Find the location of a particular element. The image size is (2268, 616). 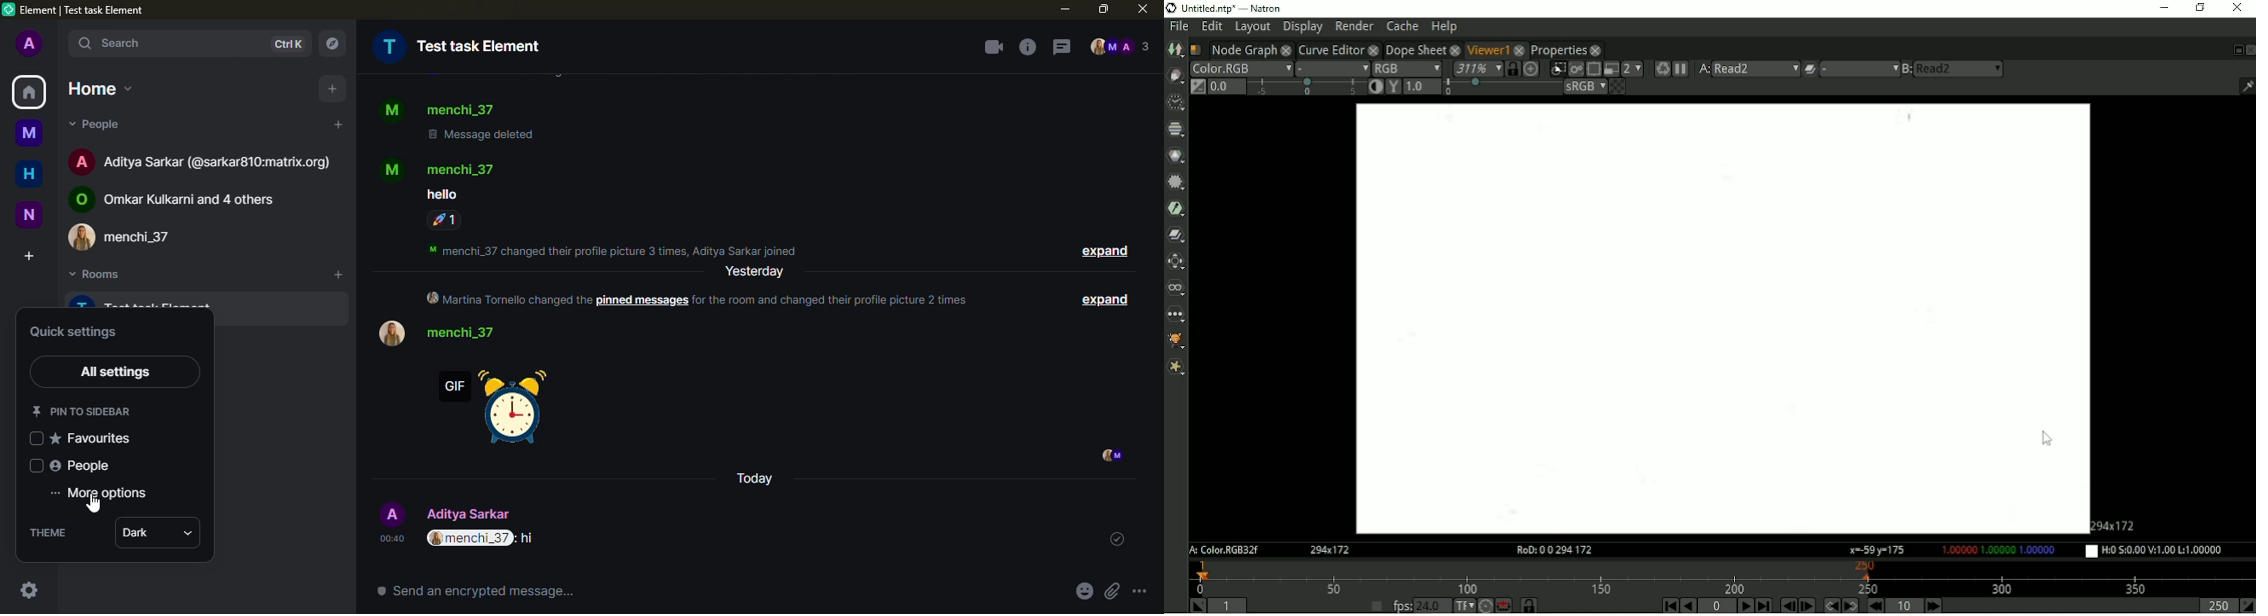

attach is located at coordinates (1112, 592).